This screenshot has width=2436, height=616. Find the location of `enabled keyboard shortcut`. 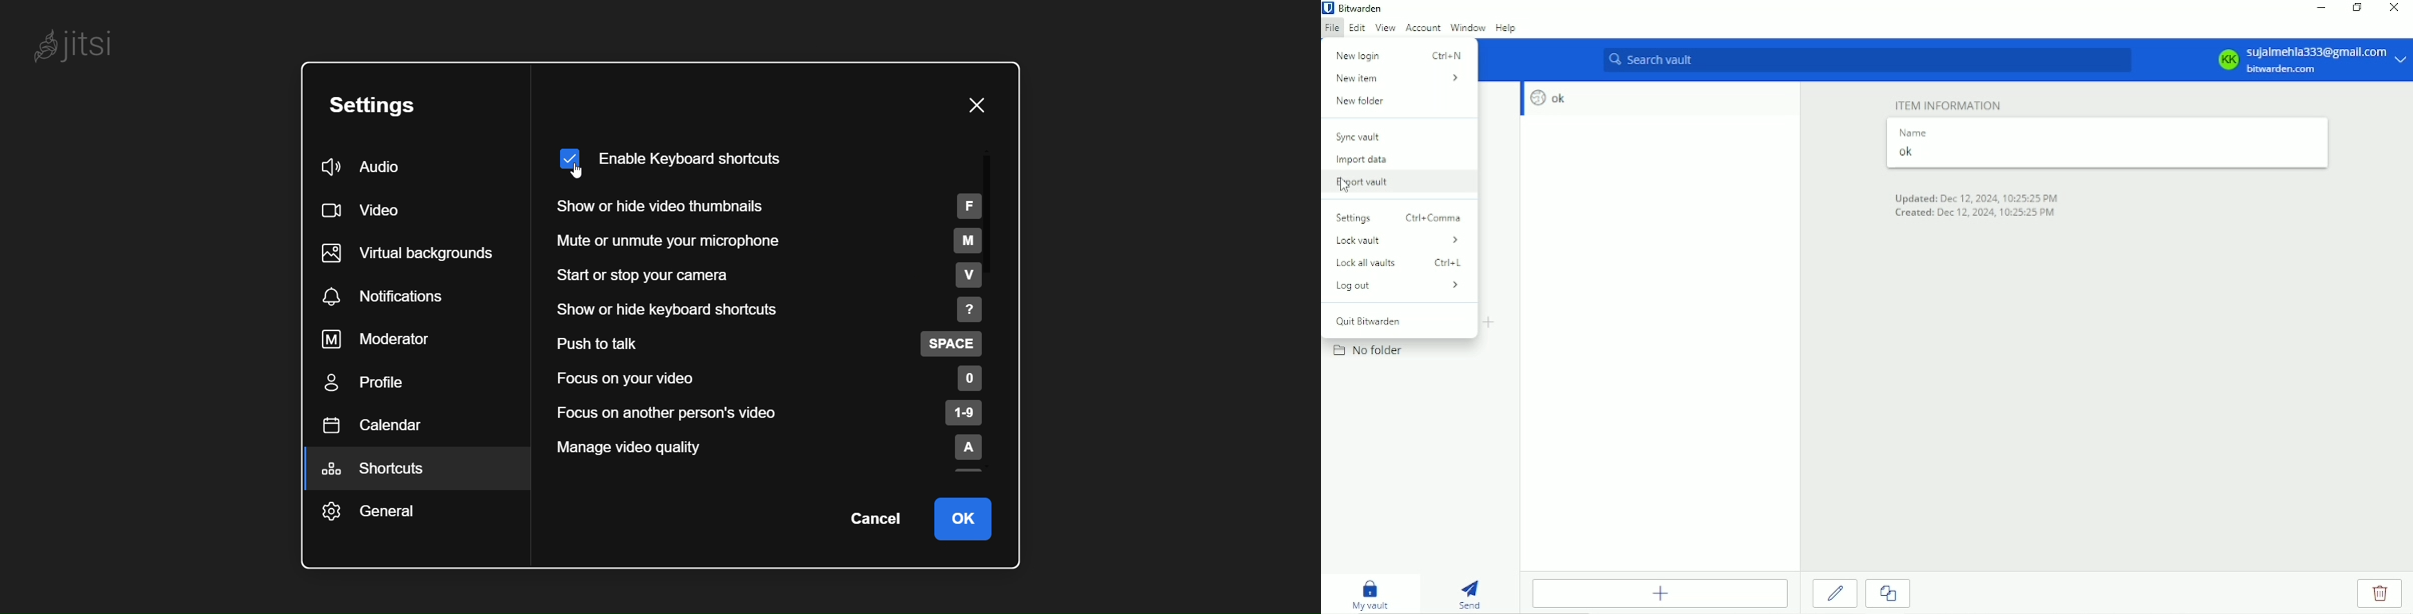

enabled keyboard shortcut is located at coordinates (695, 155).